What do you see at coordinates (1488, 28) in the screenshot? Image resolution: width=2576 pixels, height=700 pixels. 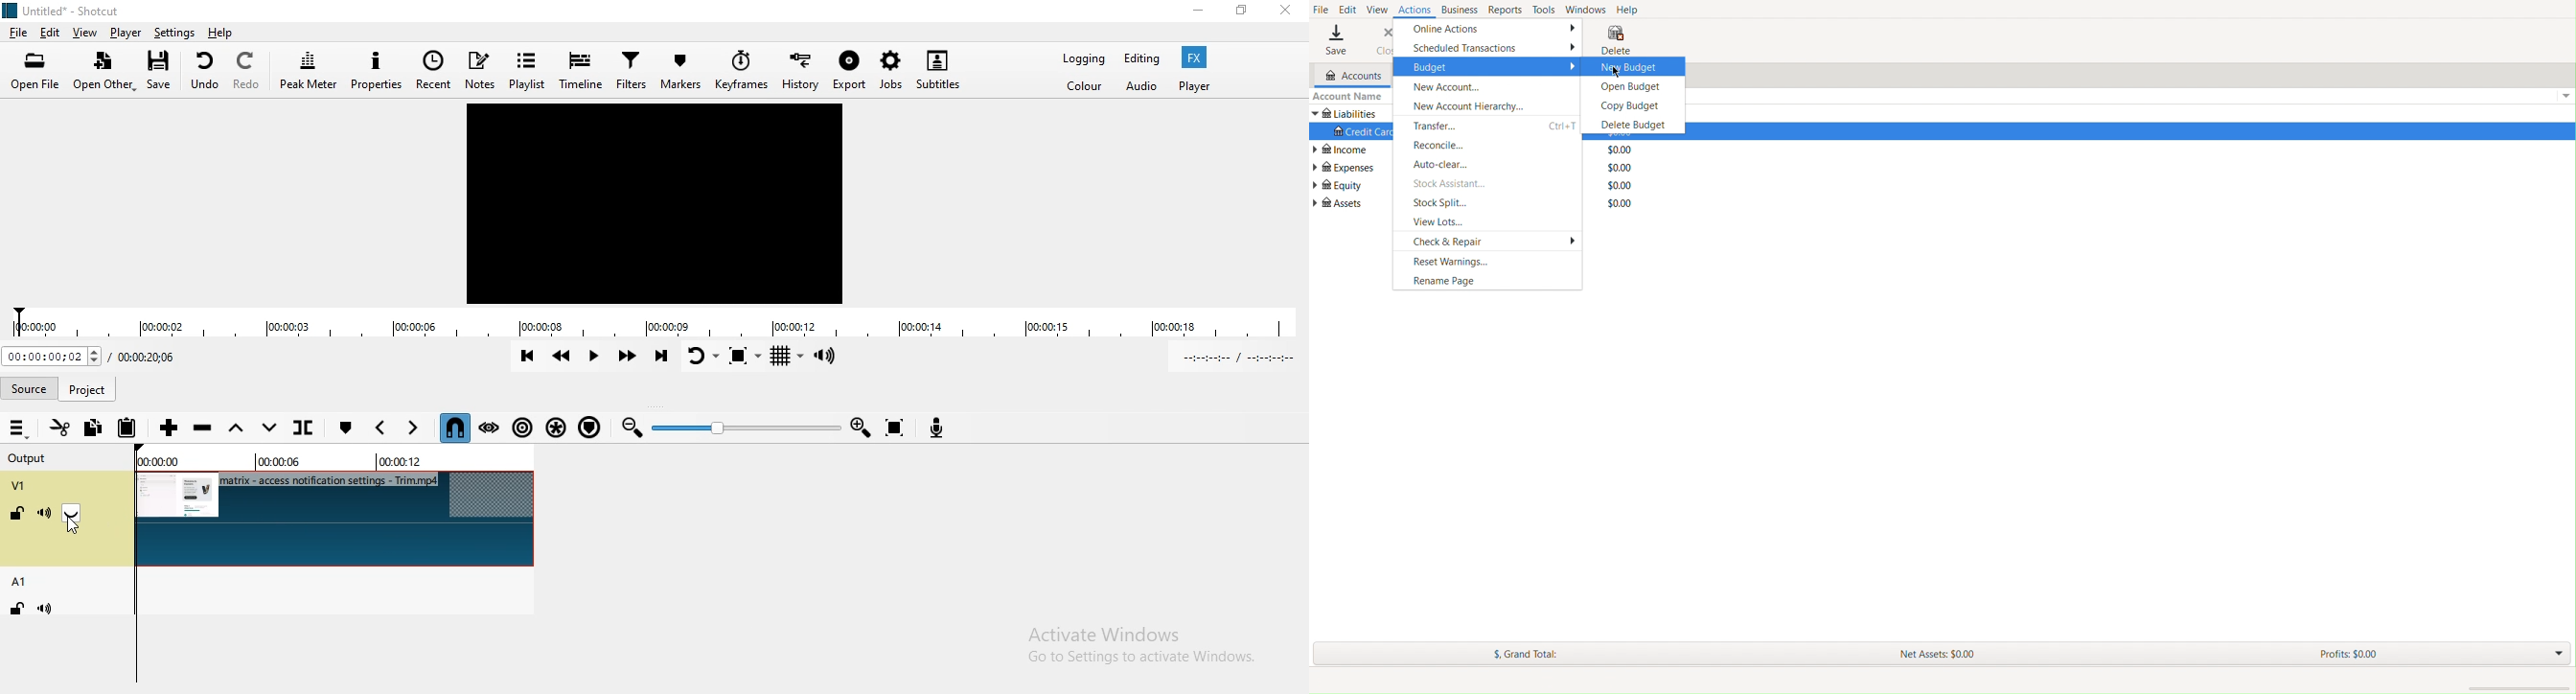 I see `Online Actions` at bounding box center [1488, 28].